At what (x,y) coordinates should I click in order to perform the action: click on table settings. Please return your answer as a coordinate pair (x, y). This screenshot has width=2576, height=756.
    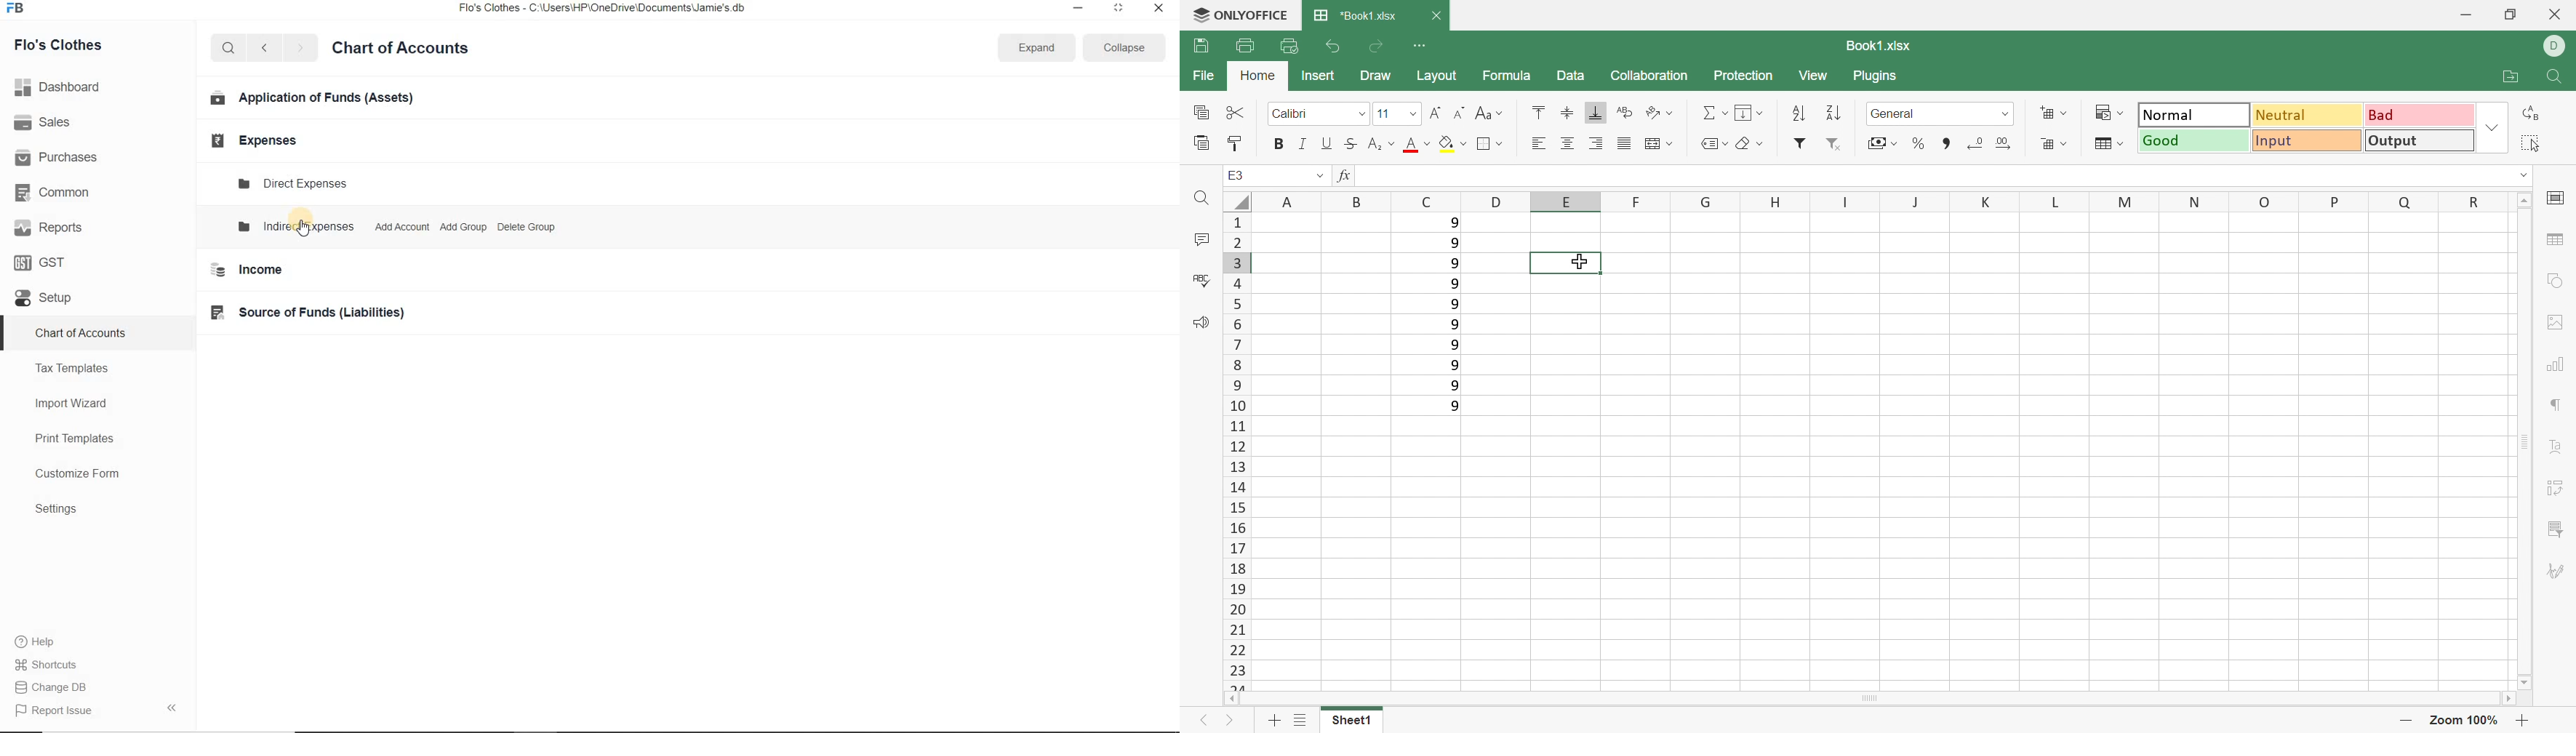
    Looking at the image, I should click on (2558, 239).